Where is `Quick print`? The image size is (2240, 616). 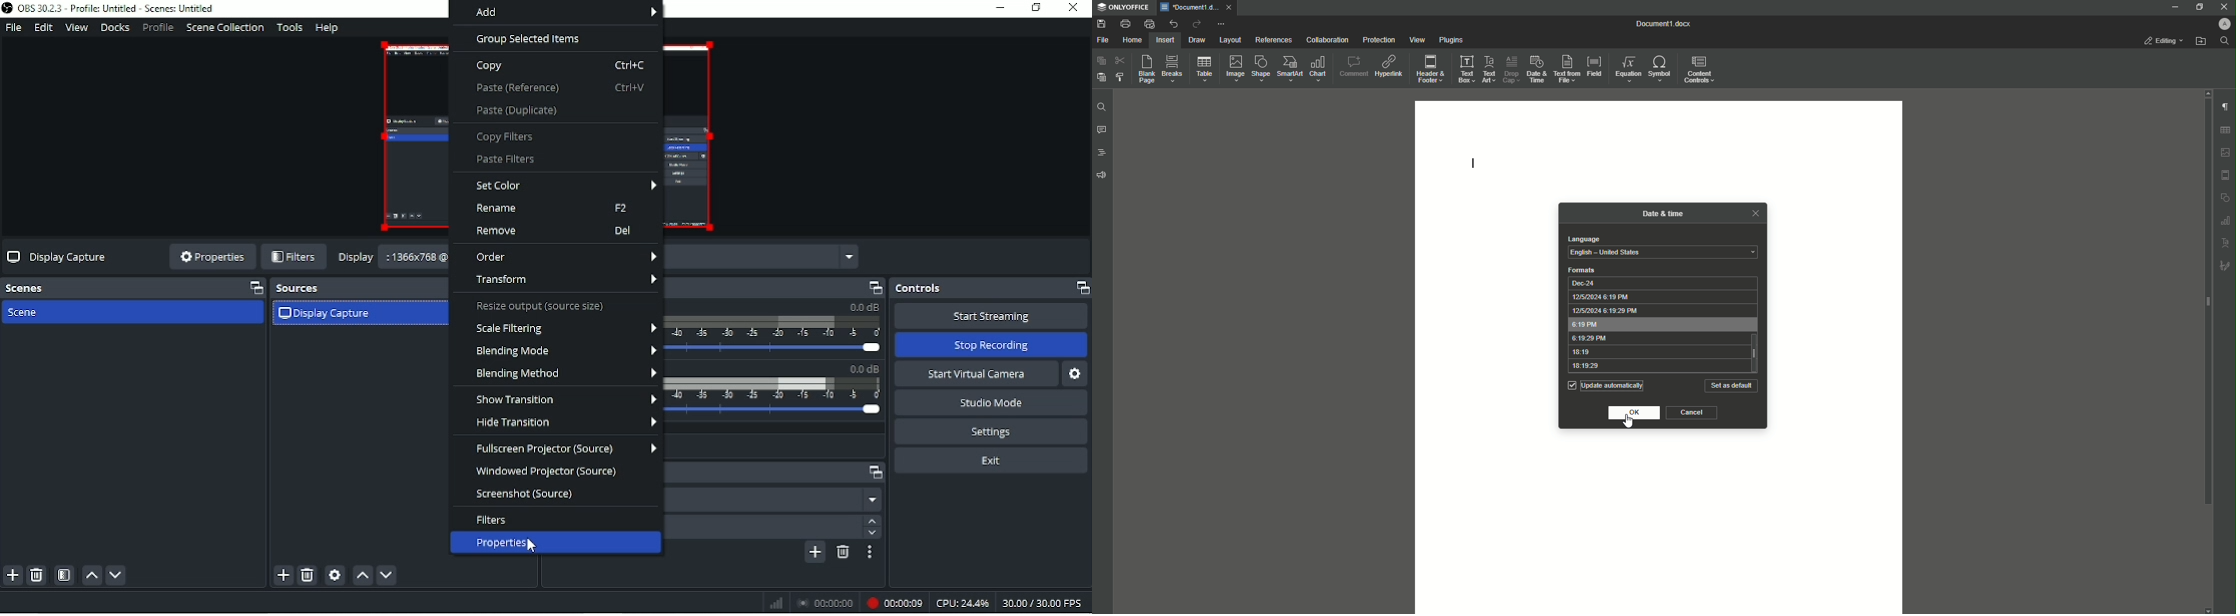
Quick print is located at coordinates (1149, 24).